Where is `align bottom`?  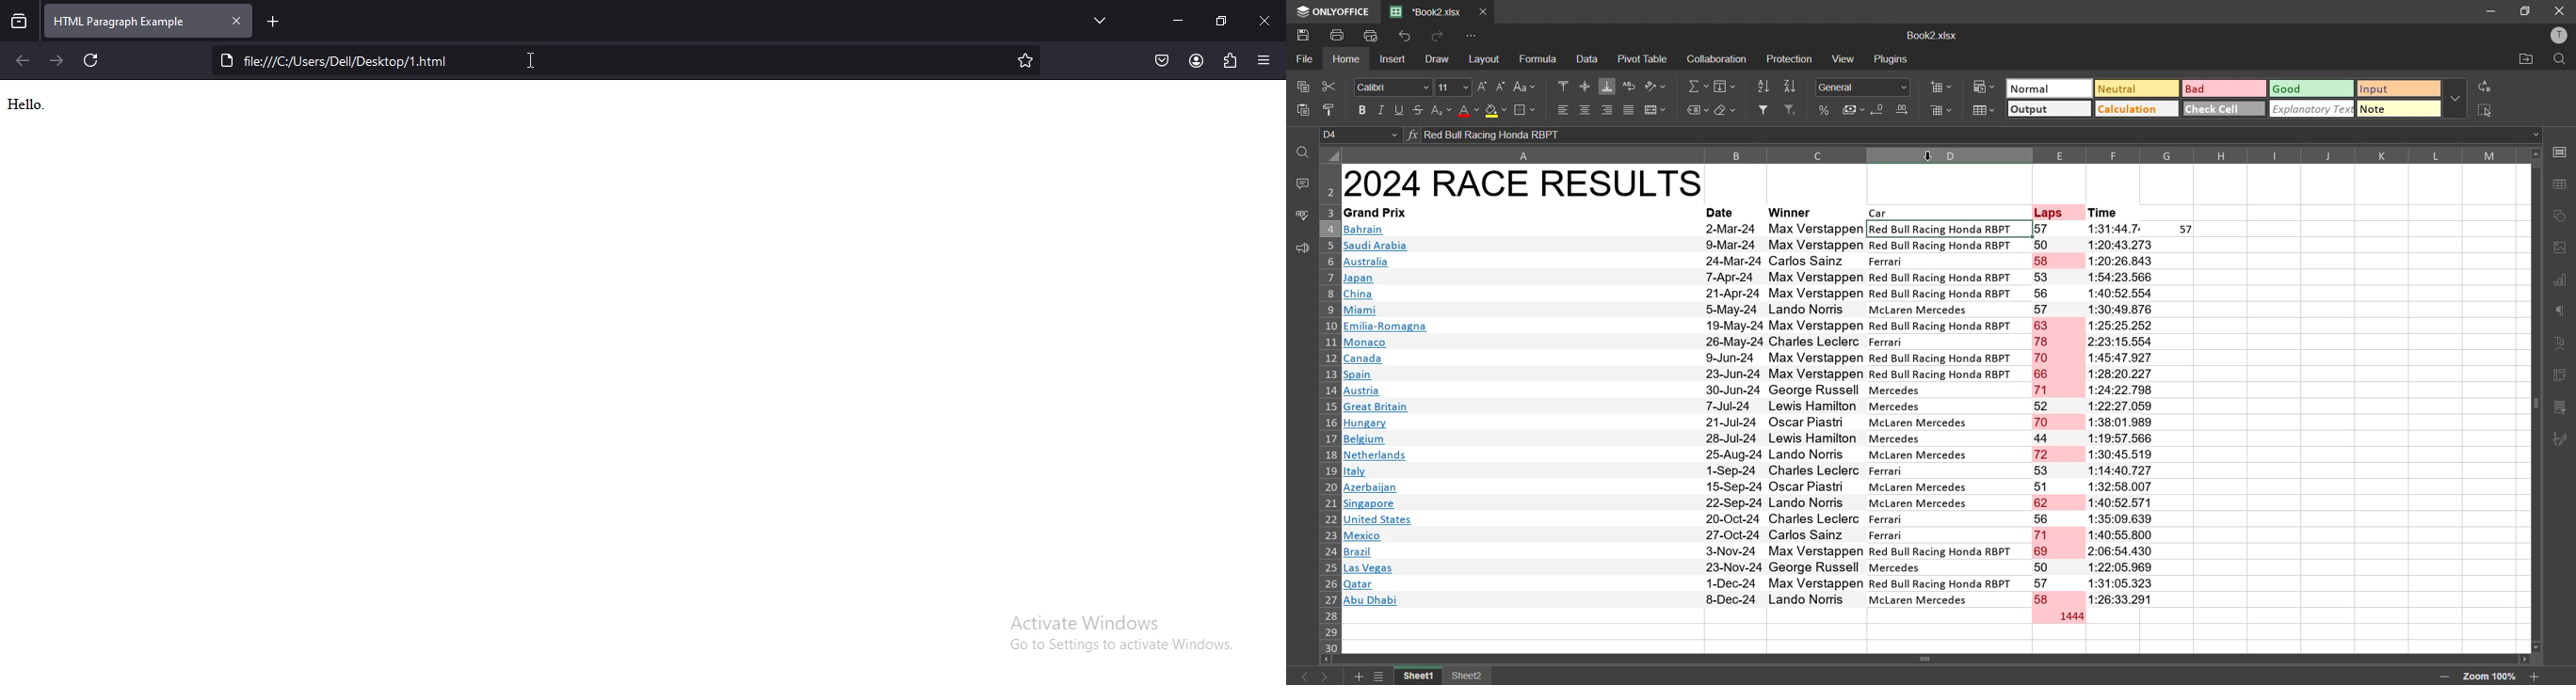 align bottom is located at coordinates (1608, 86).